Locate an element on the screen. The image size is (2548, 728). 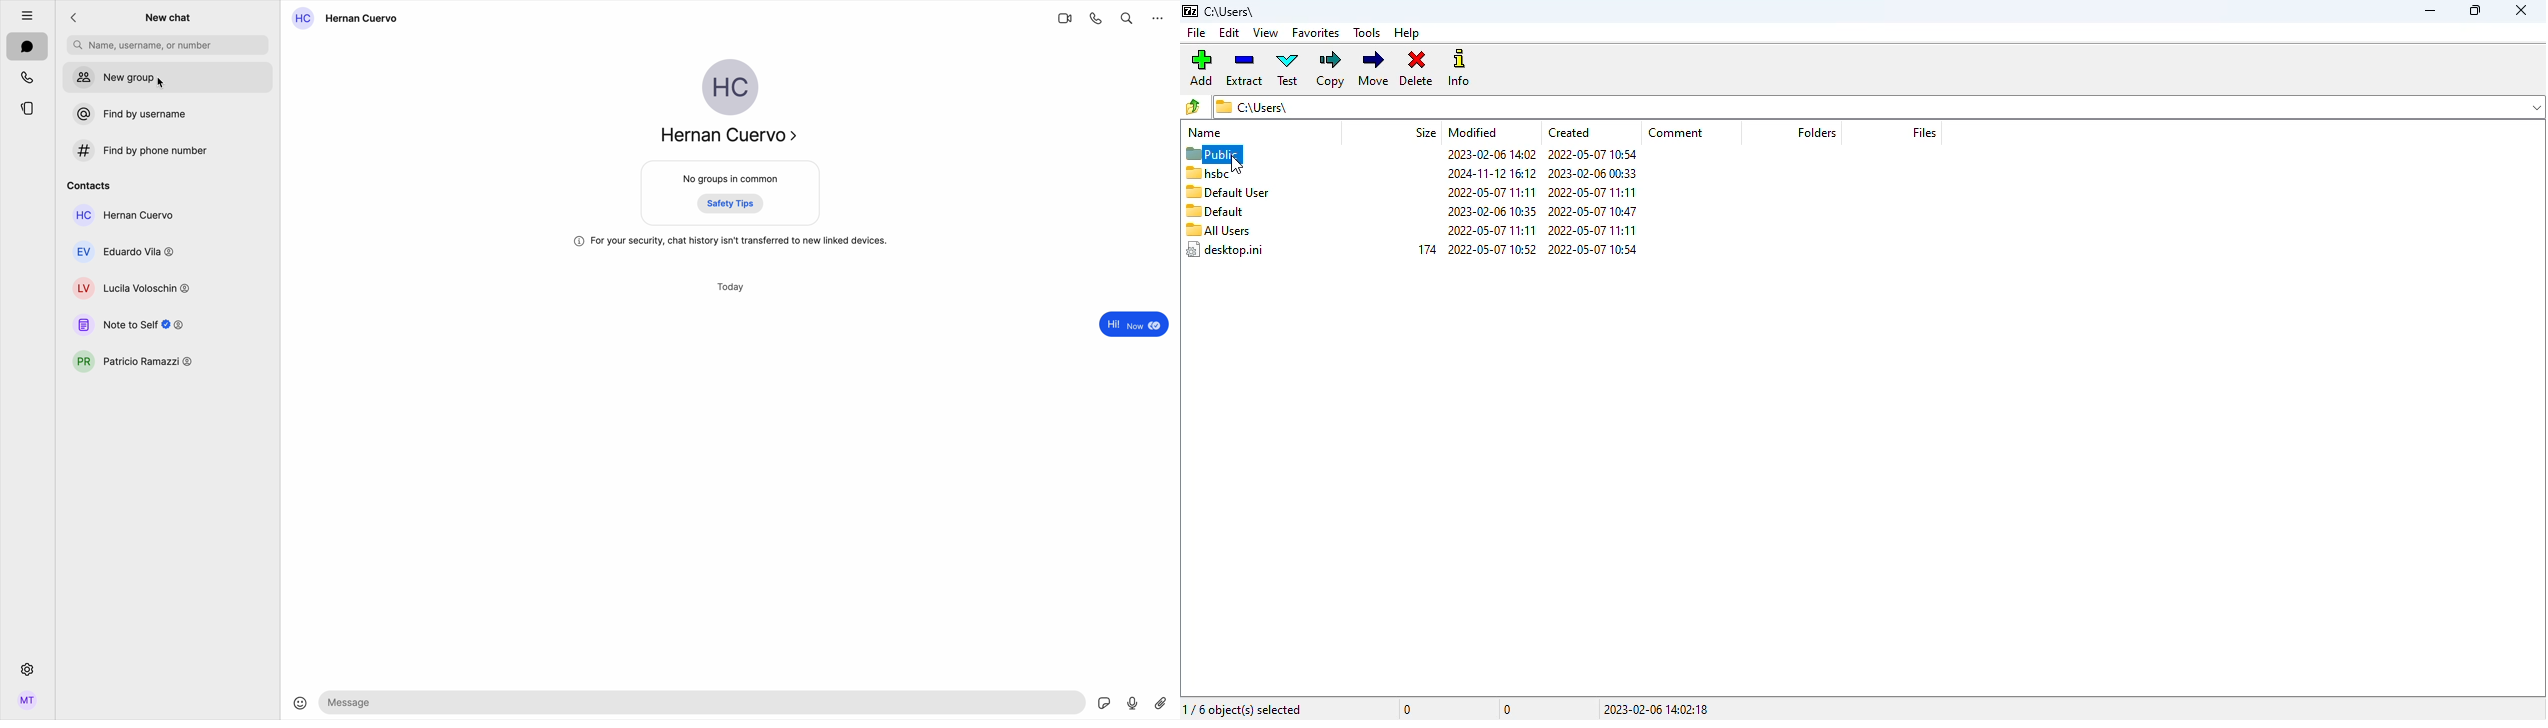
default user is located at coordinates (1228, 192).